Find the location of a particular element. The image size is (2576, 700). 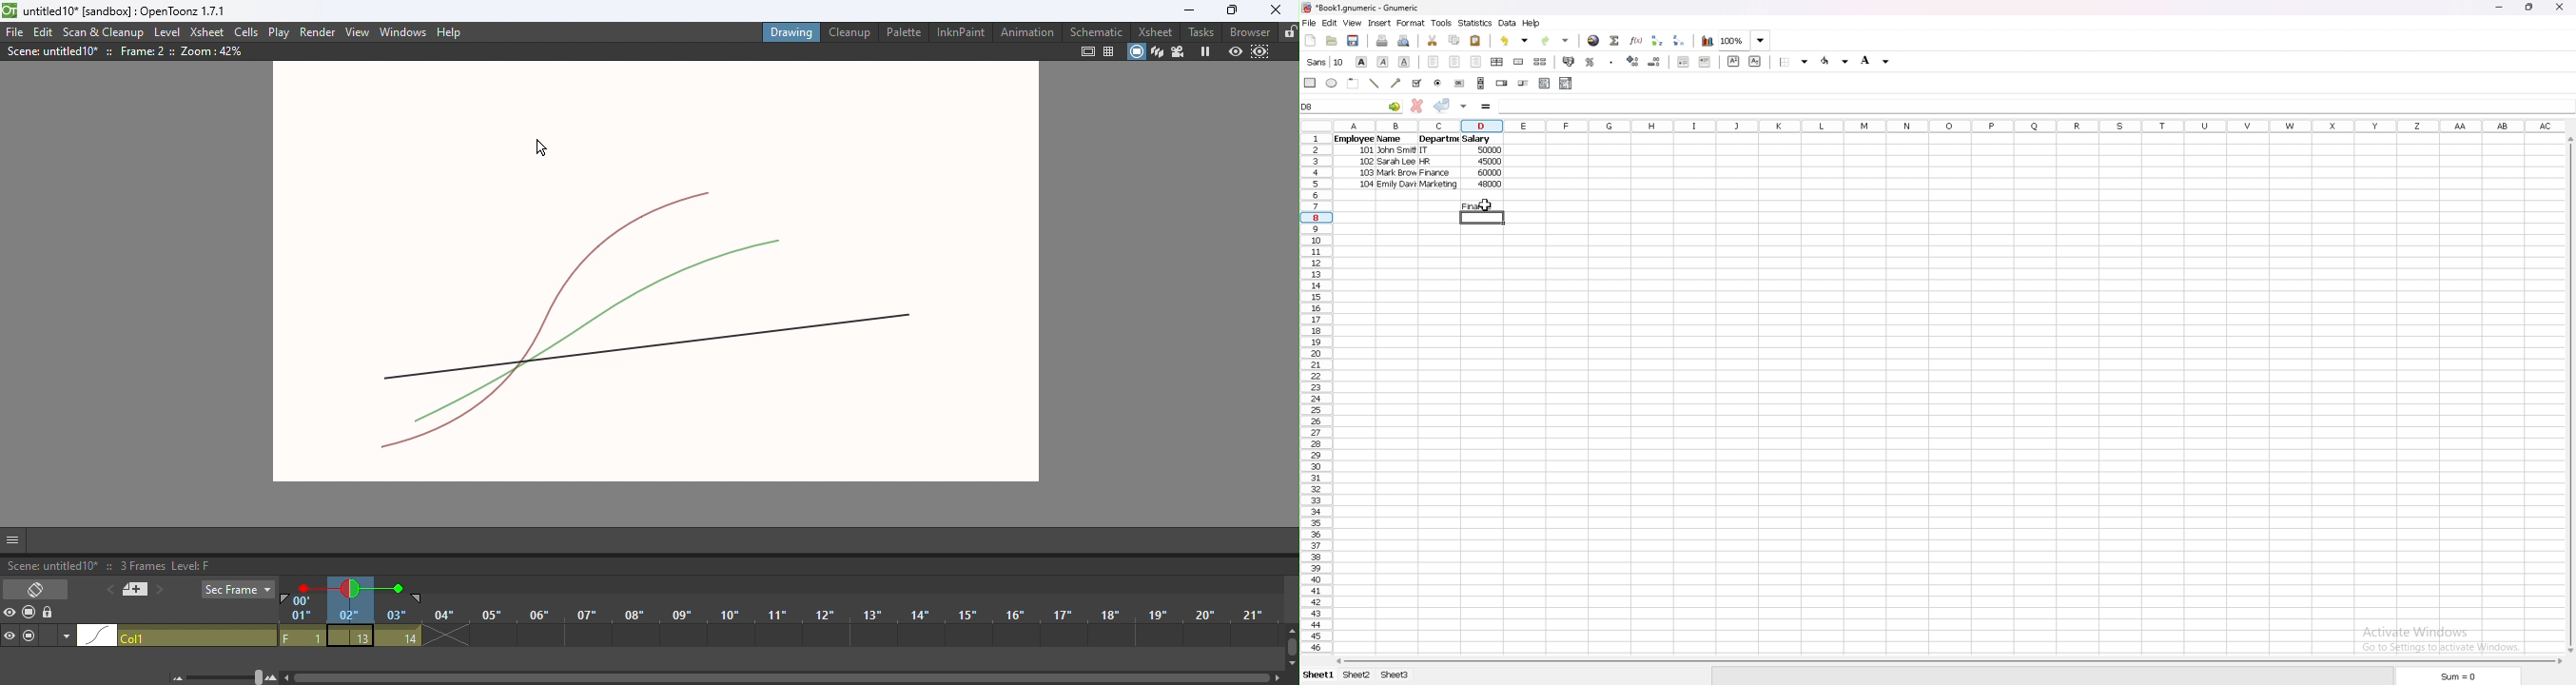

list is located at coordinates (1545, 82).